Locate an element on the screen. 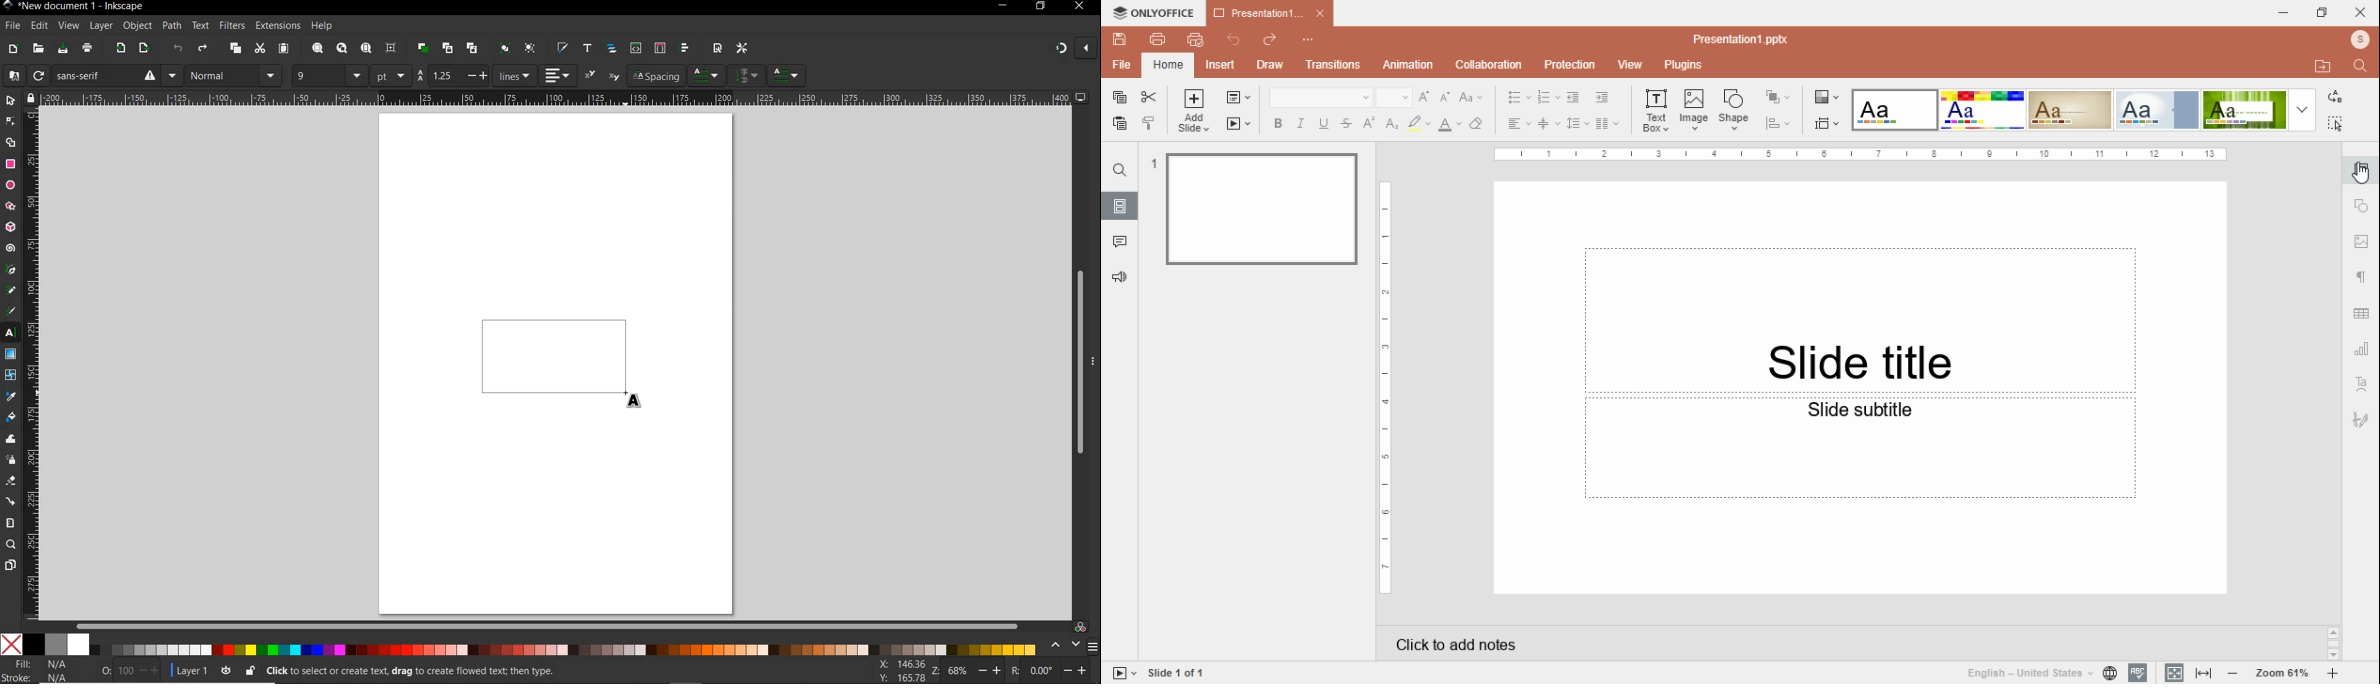 This screenshot has width=2380, height=700. calligraphy tool is located at coordinates (12, 311).